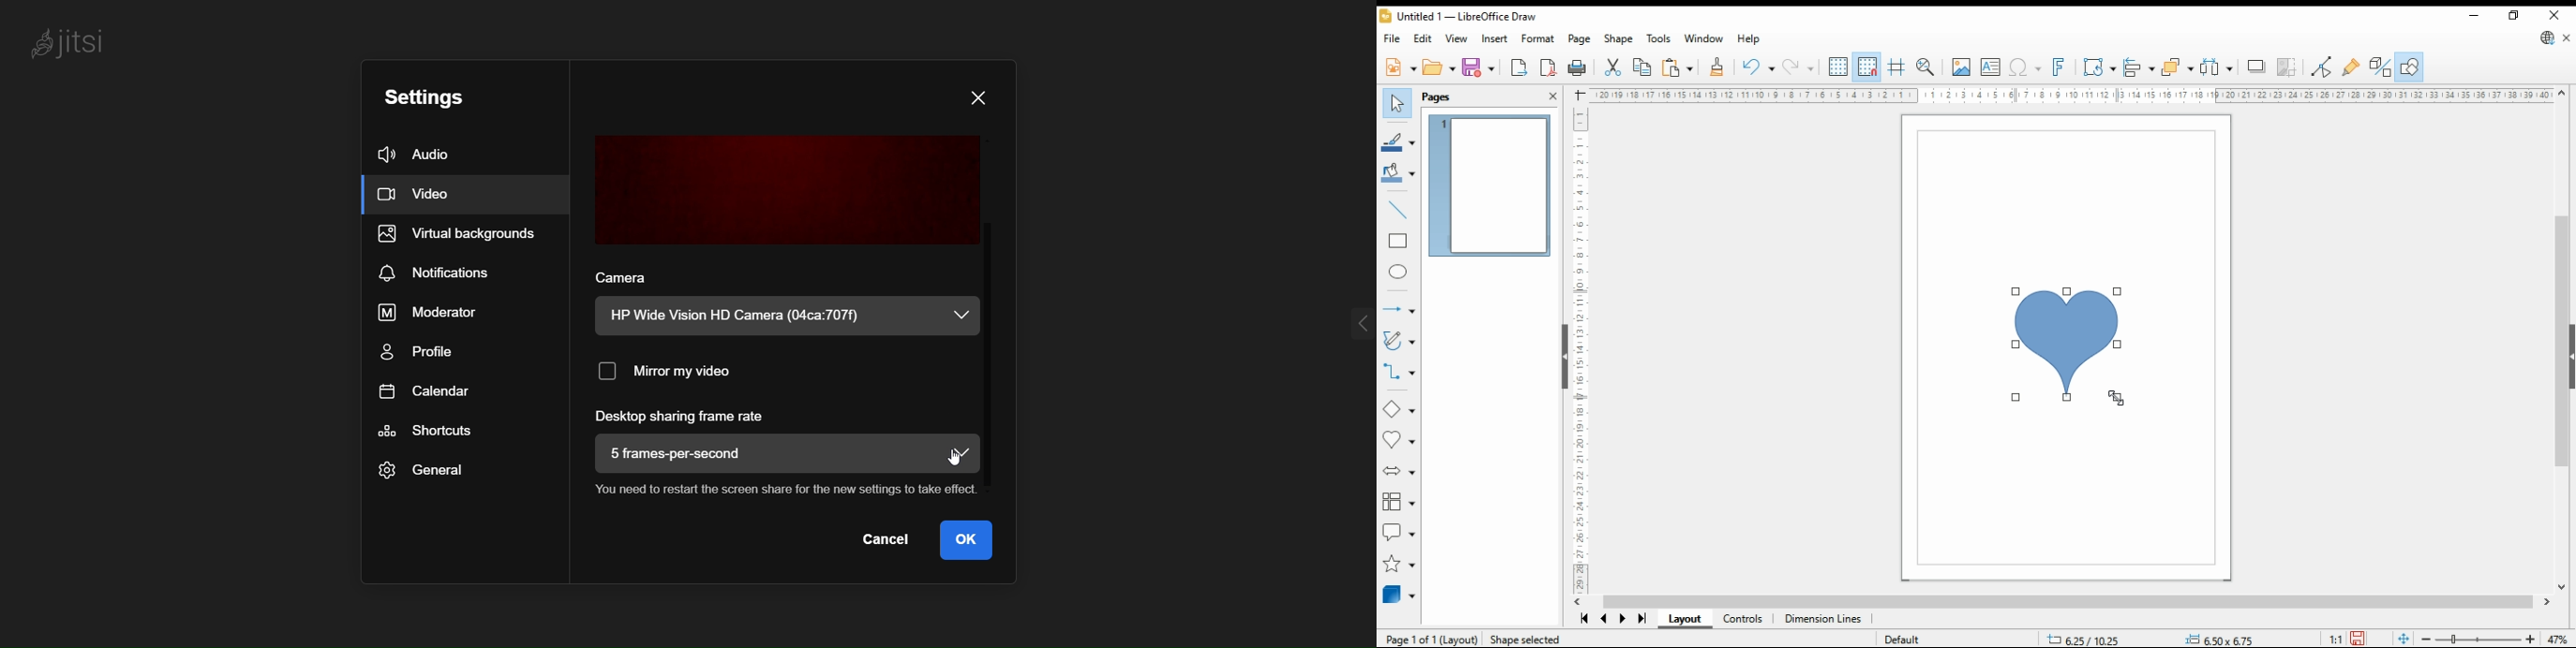 The image size is (2576, 672). I want to click on show draw functions, so click(2409, 66).